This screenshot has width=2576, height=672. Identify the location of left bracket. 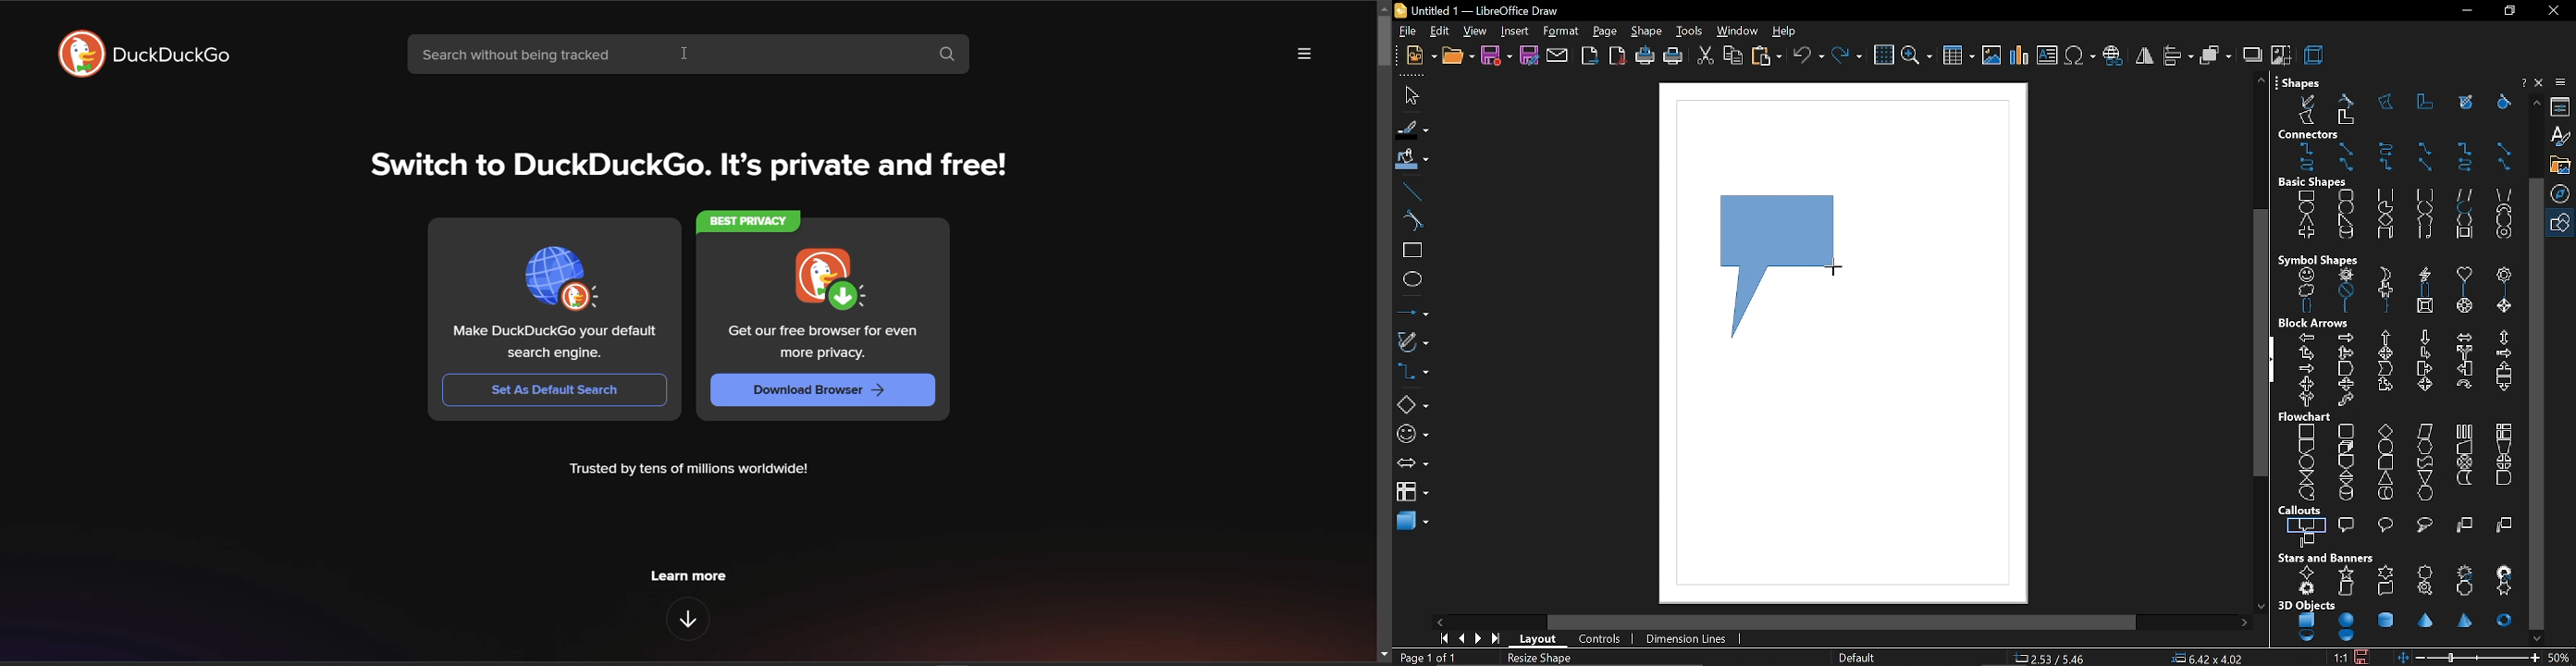
(2464, 291).